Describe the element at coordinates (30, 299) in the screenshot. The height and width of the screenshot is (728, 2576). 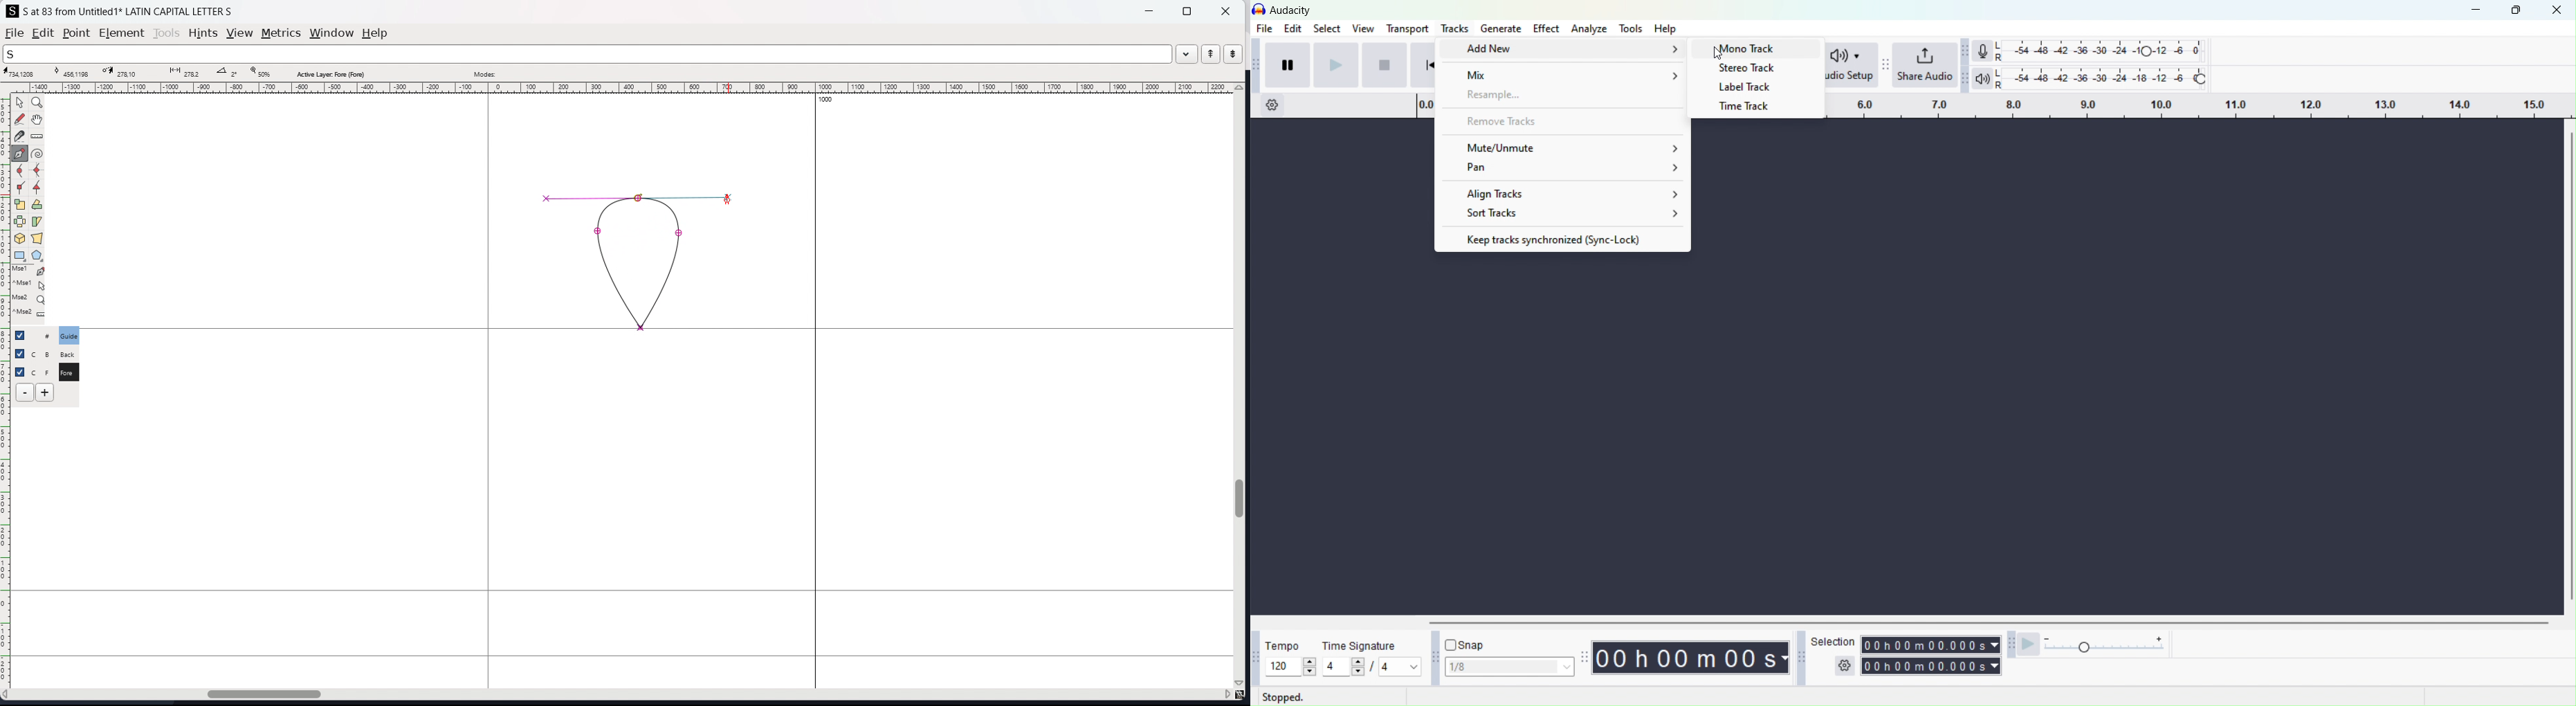
I see `Mse2` at that location.